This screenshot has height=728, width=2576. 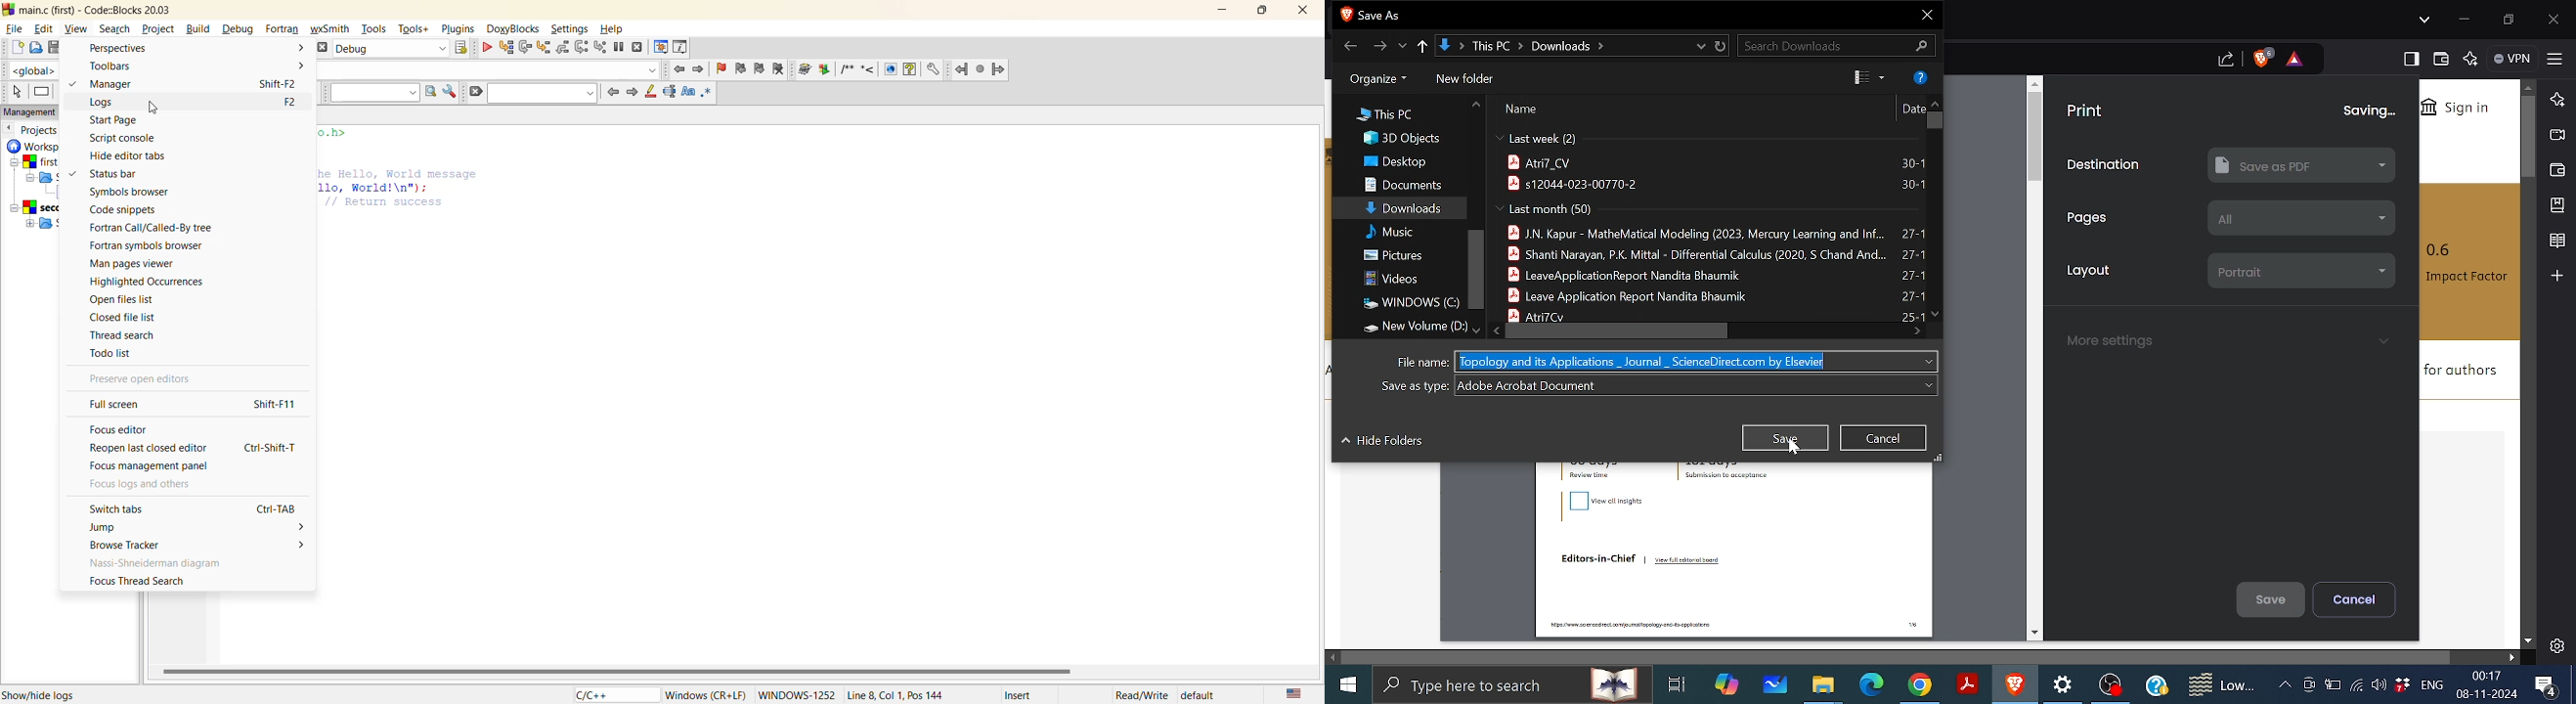 I want to click on Wallet, so click(x=2556, y=170).